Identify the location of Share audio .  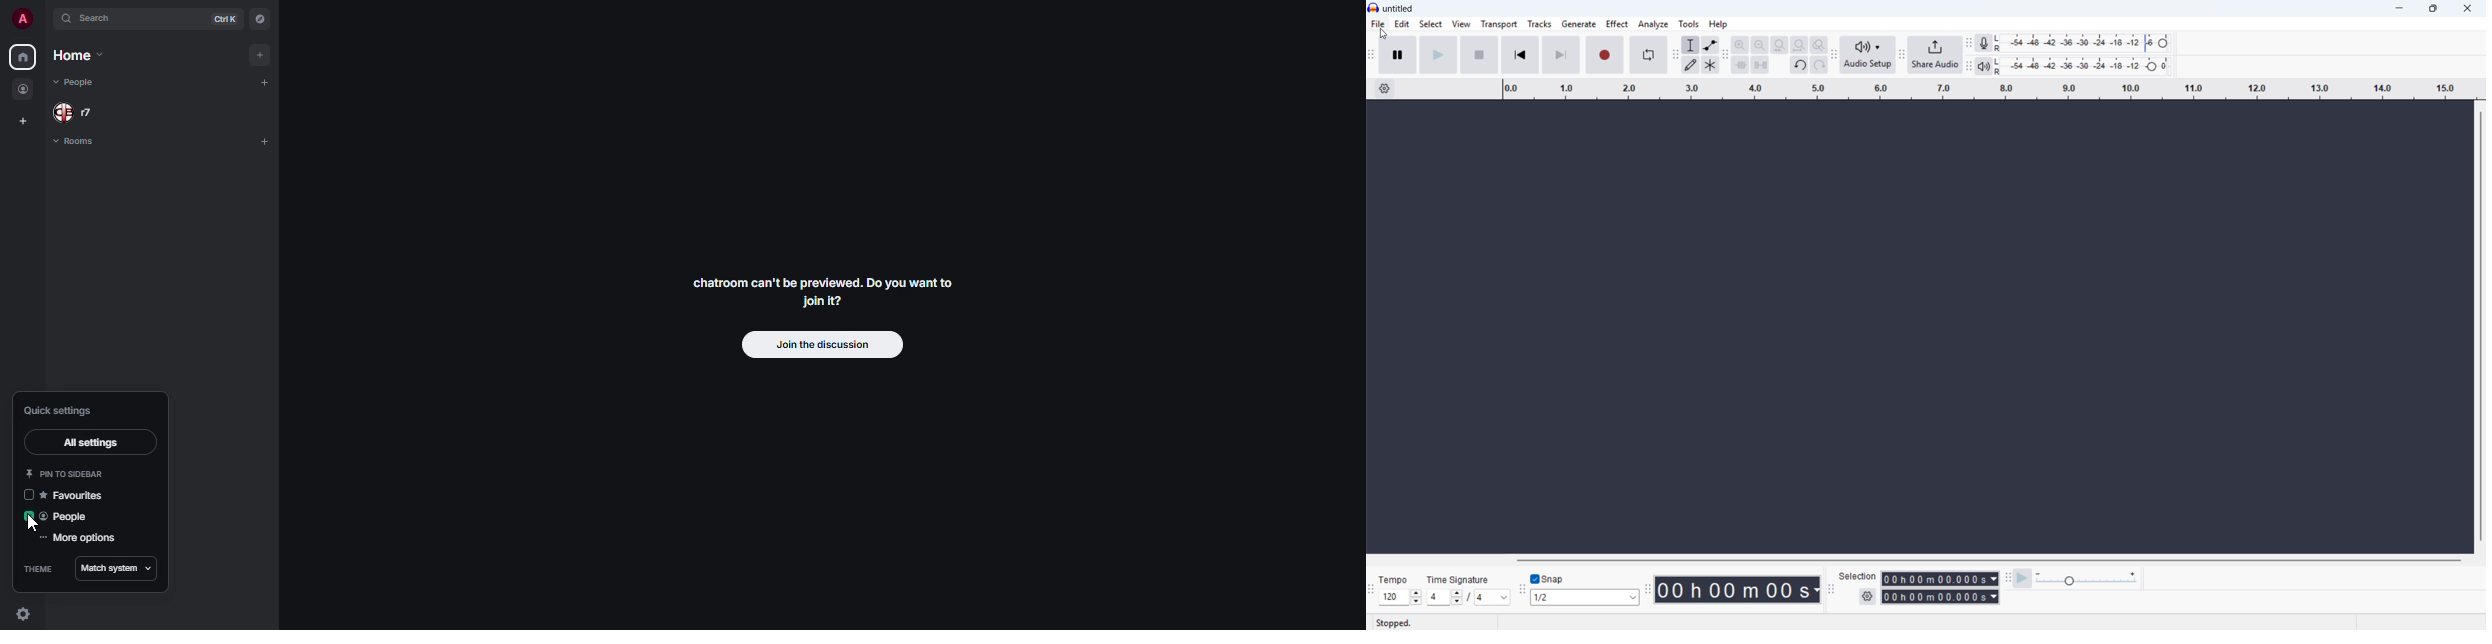
(1935, 55).